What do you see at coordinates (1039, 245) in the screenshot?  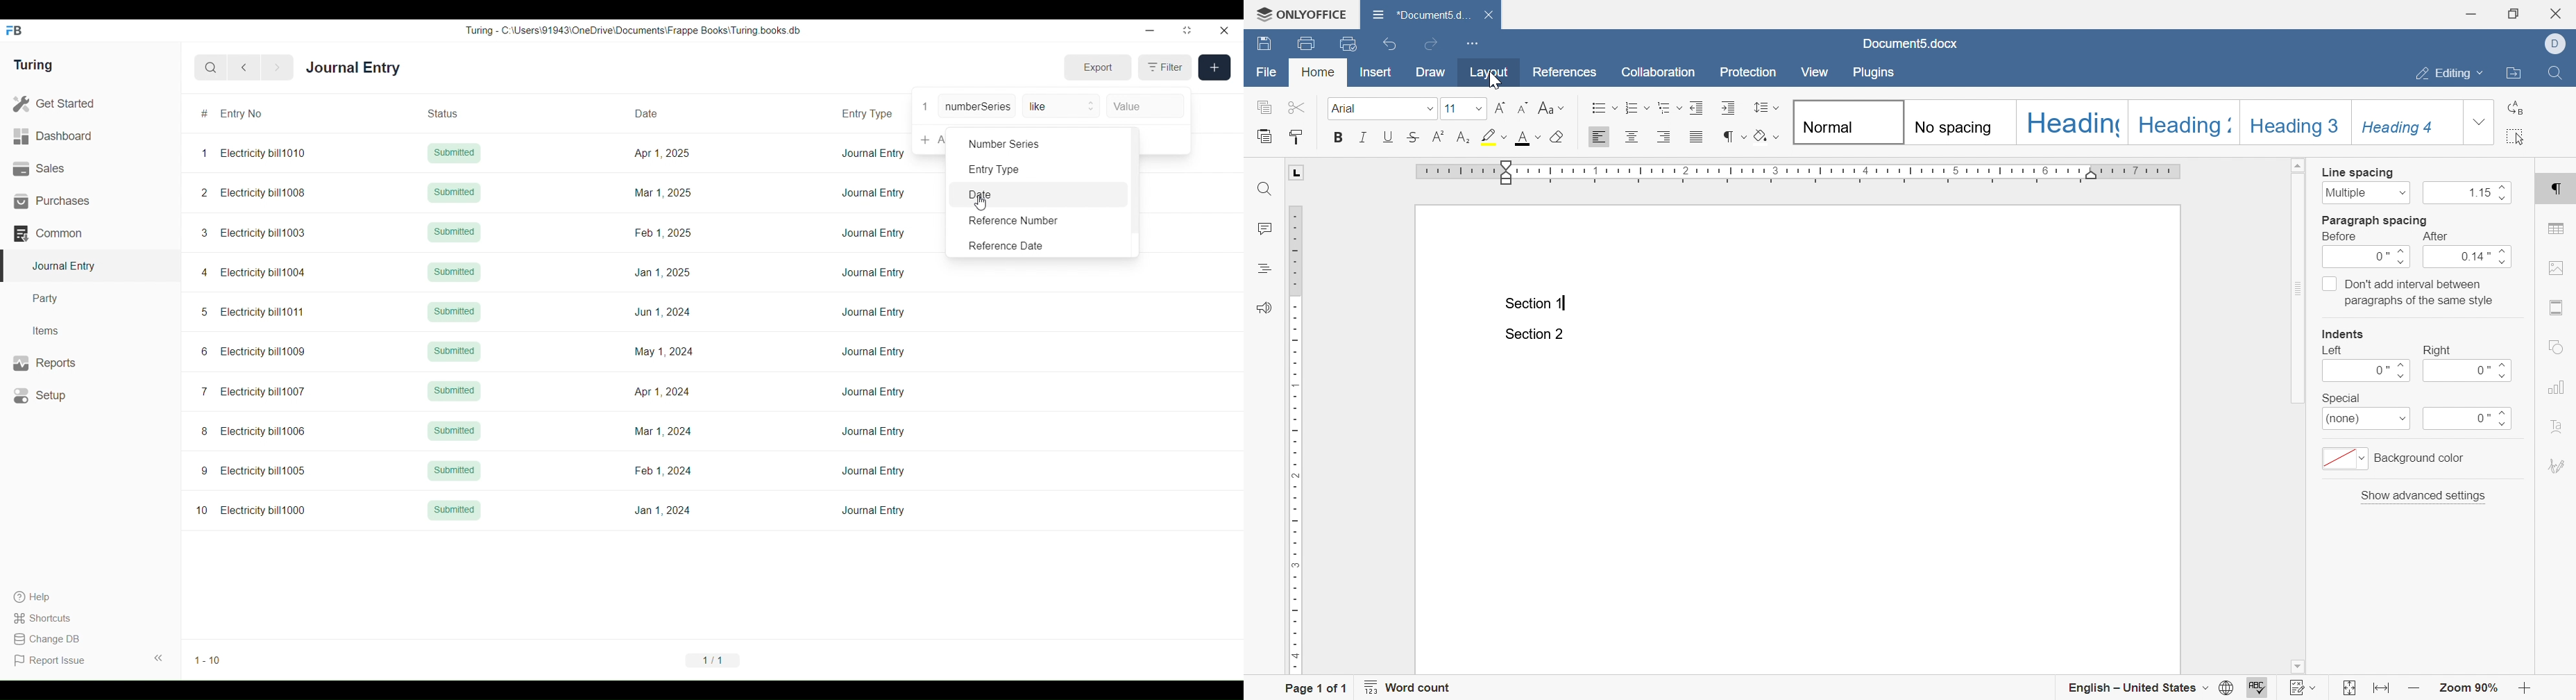 I see `Reference Date` at bounding box center [1039, 245].